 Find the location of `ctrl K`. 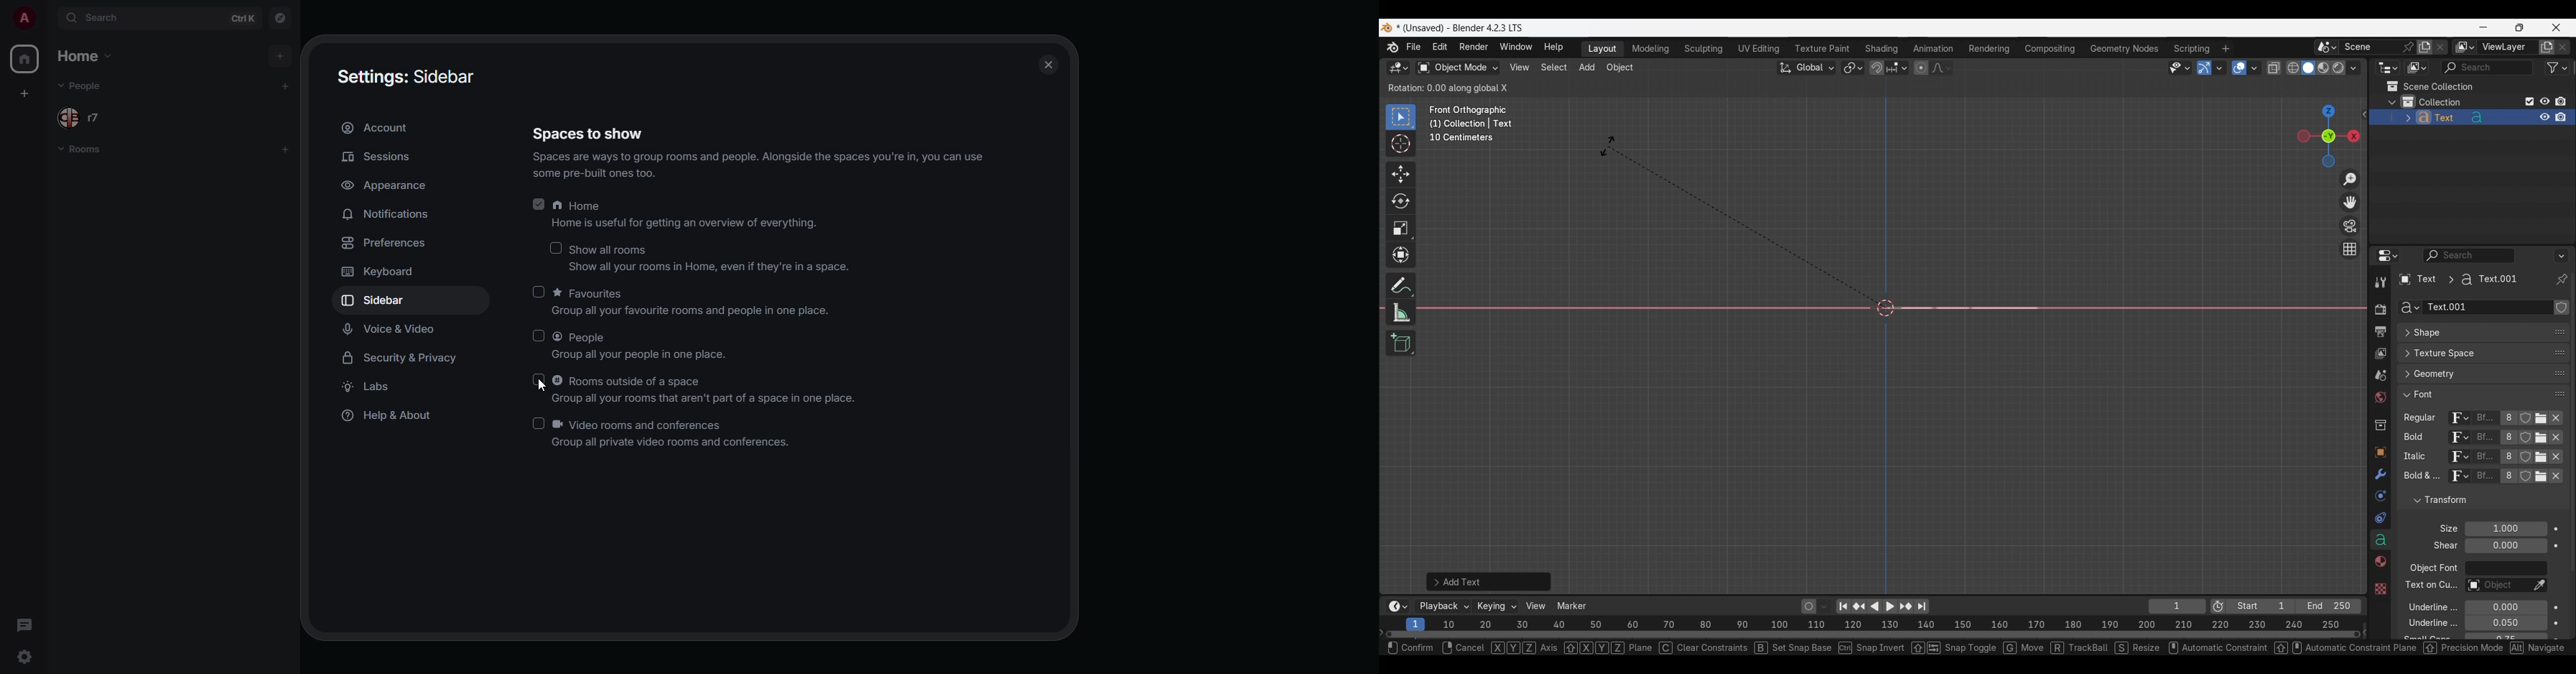

ctrl K is located at coordinates (242, 18).